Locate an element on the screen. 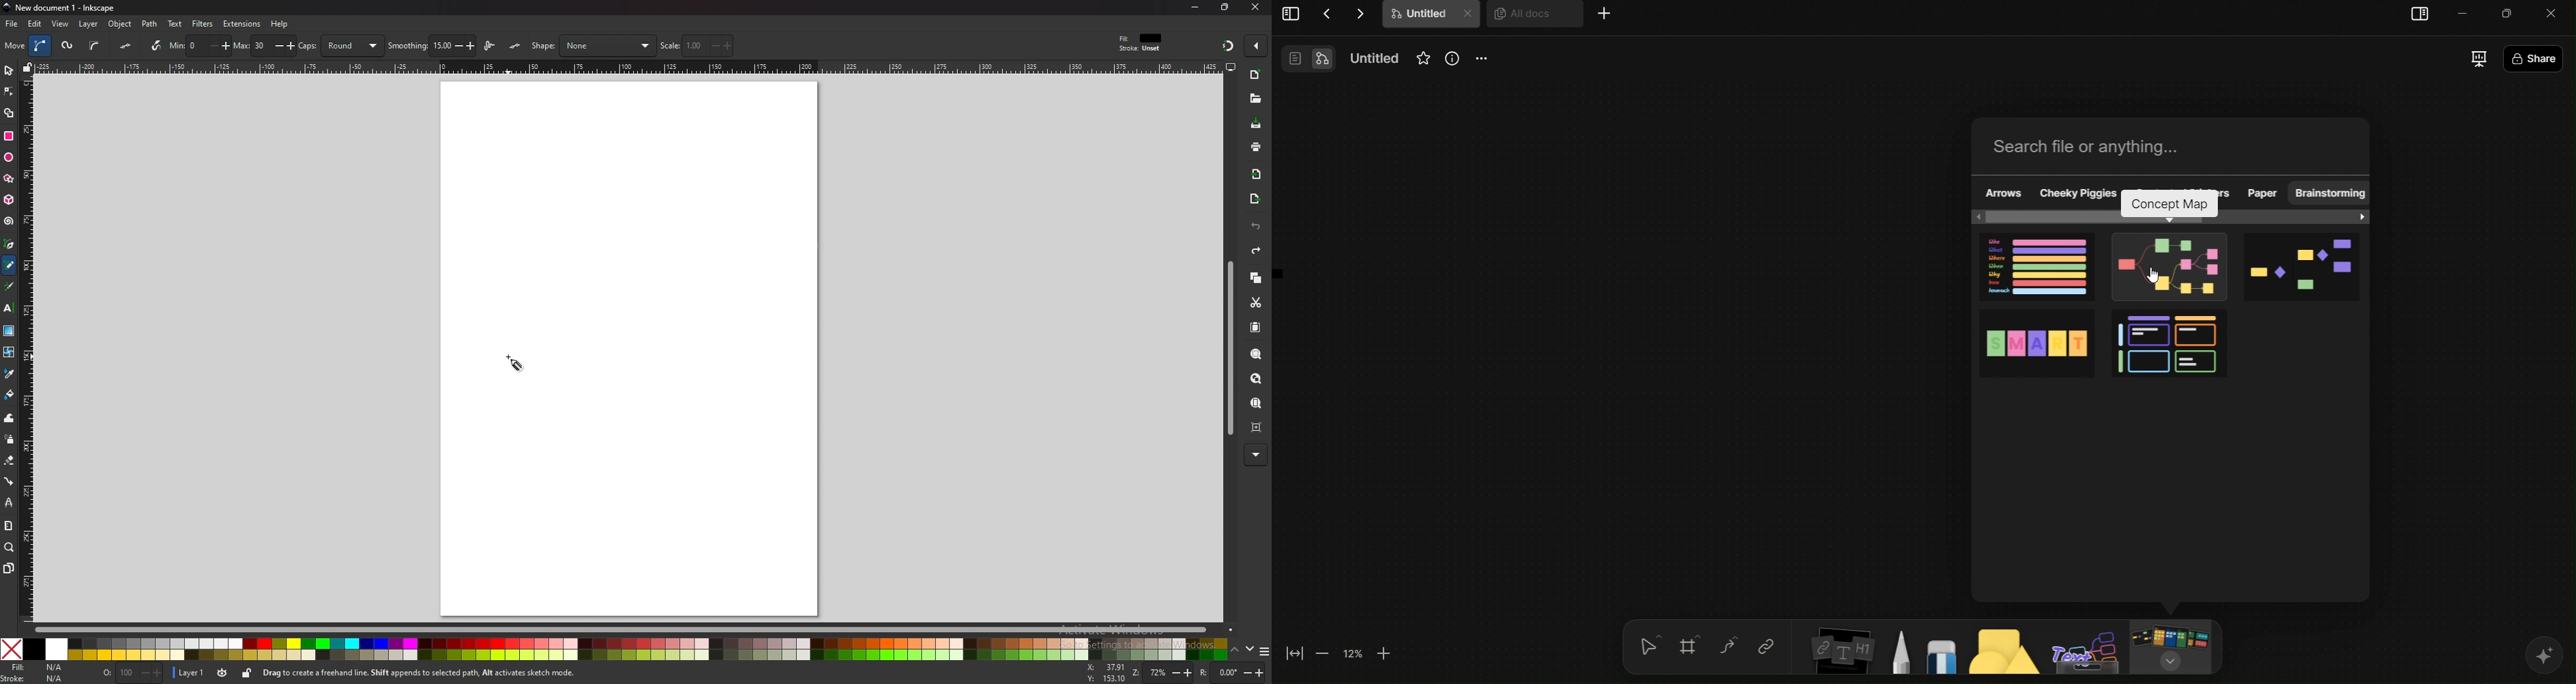 Image resolution: width=2576 pixels, height=700 pixels. info is located at coordinates (418, 673).